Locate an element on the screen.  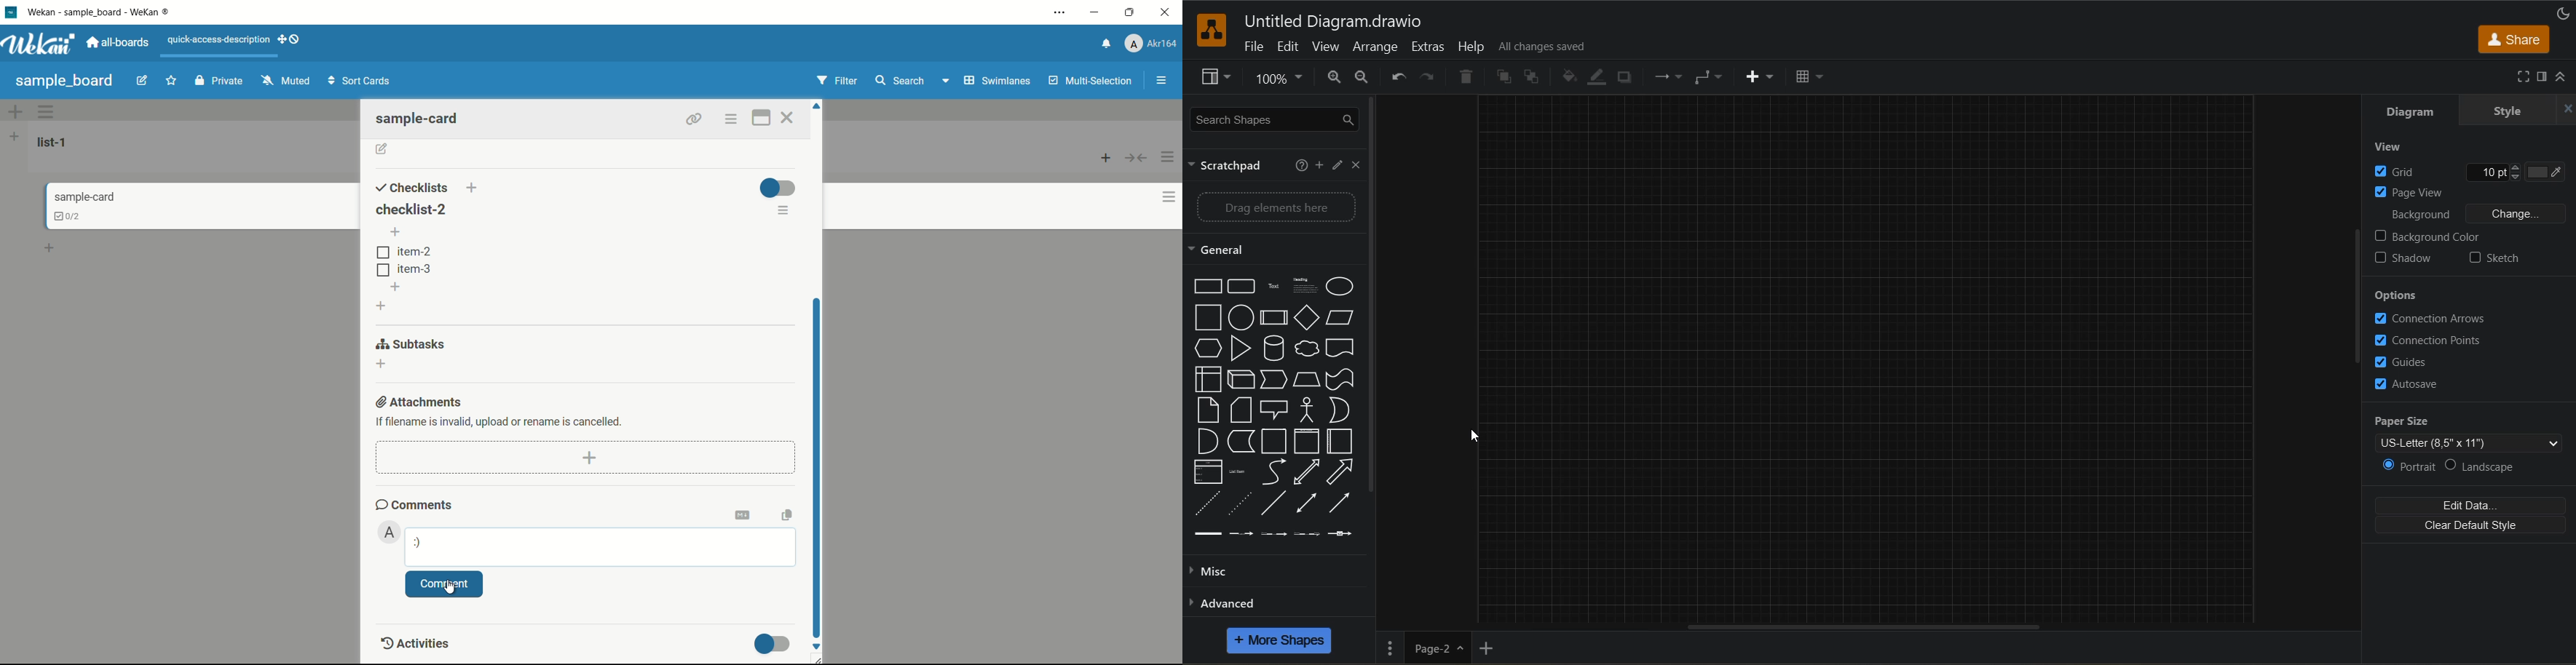
link is located at coordinates (691, 117).